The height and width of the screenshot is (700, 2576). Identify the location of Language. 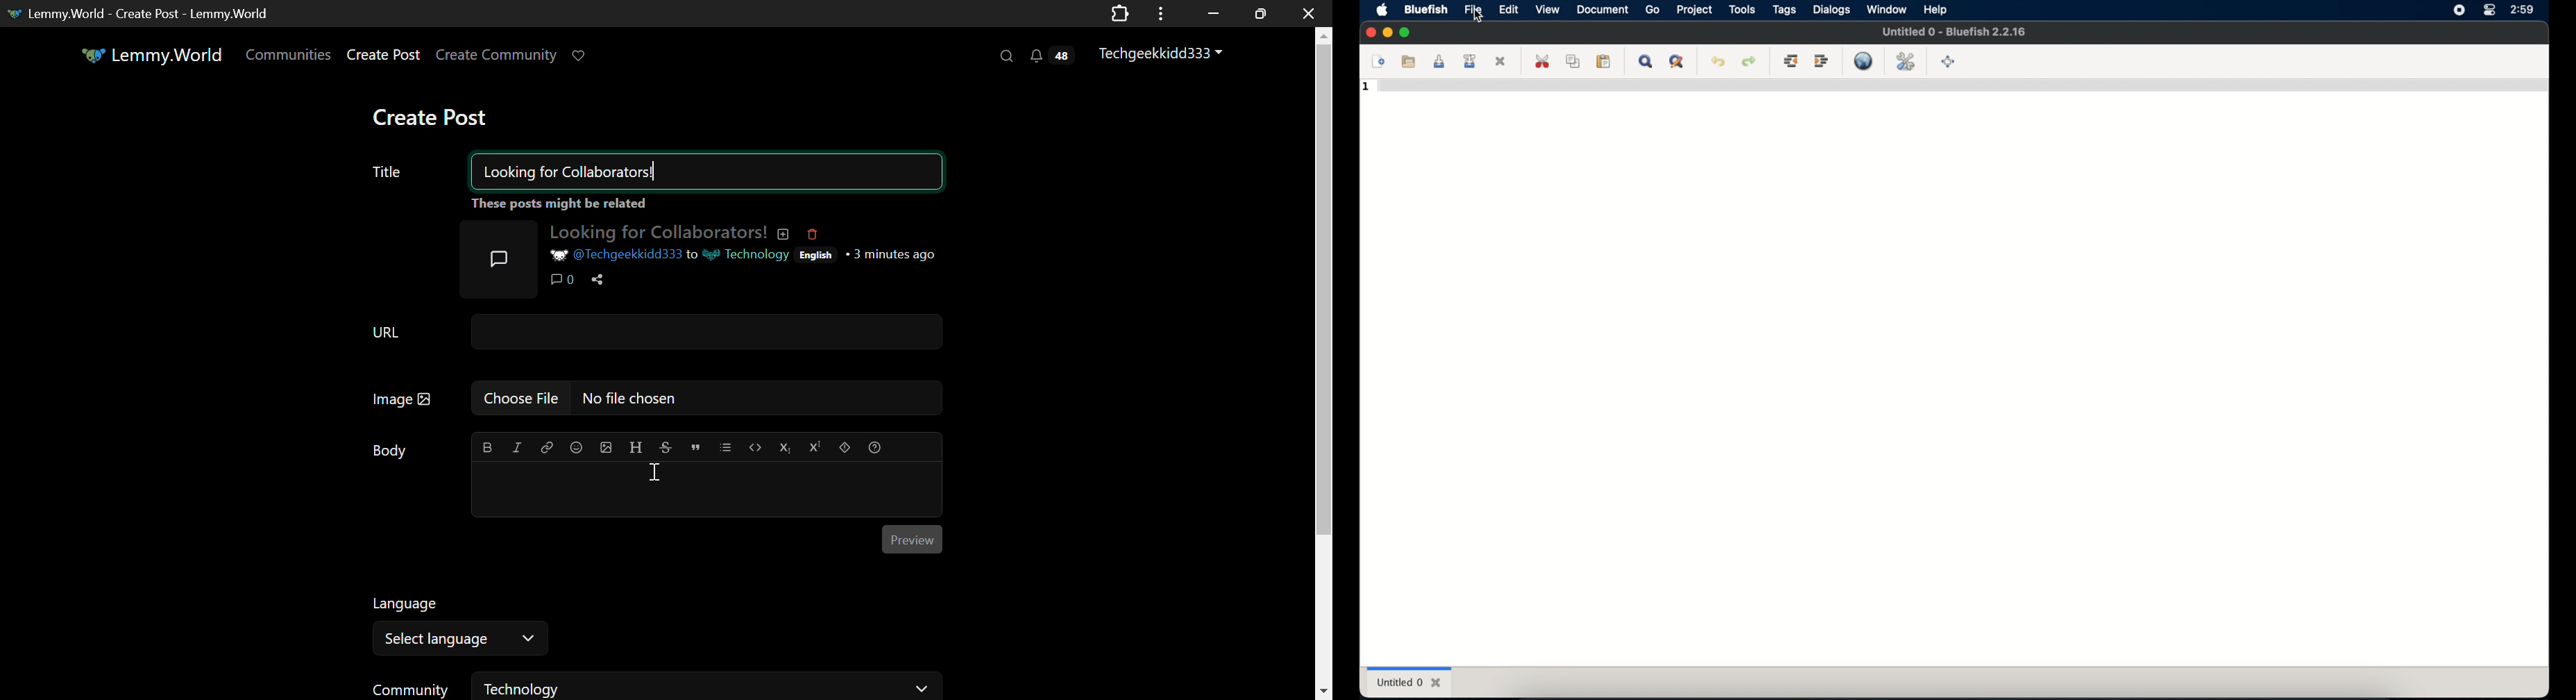
(408, 607).